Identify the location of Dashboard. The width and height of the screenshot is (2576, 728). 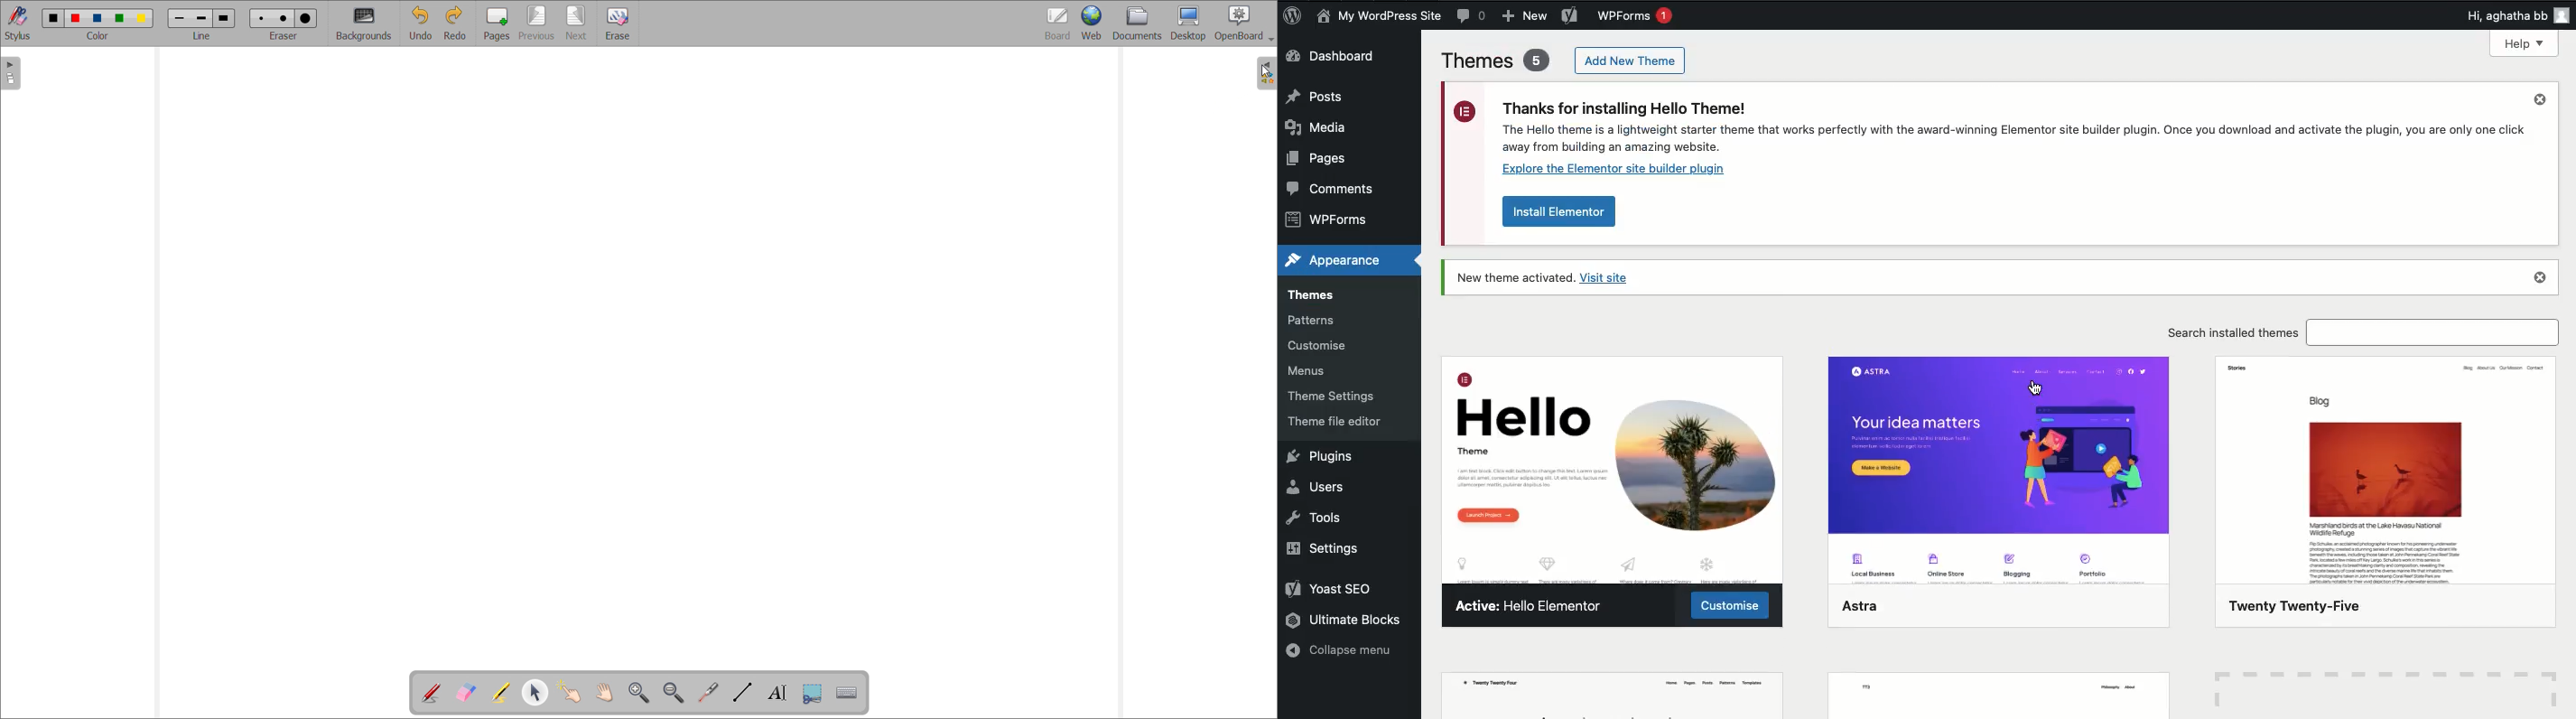
(1334, 56).